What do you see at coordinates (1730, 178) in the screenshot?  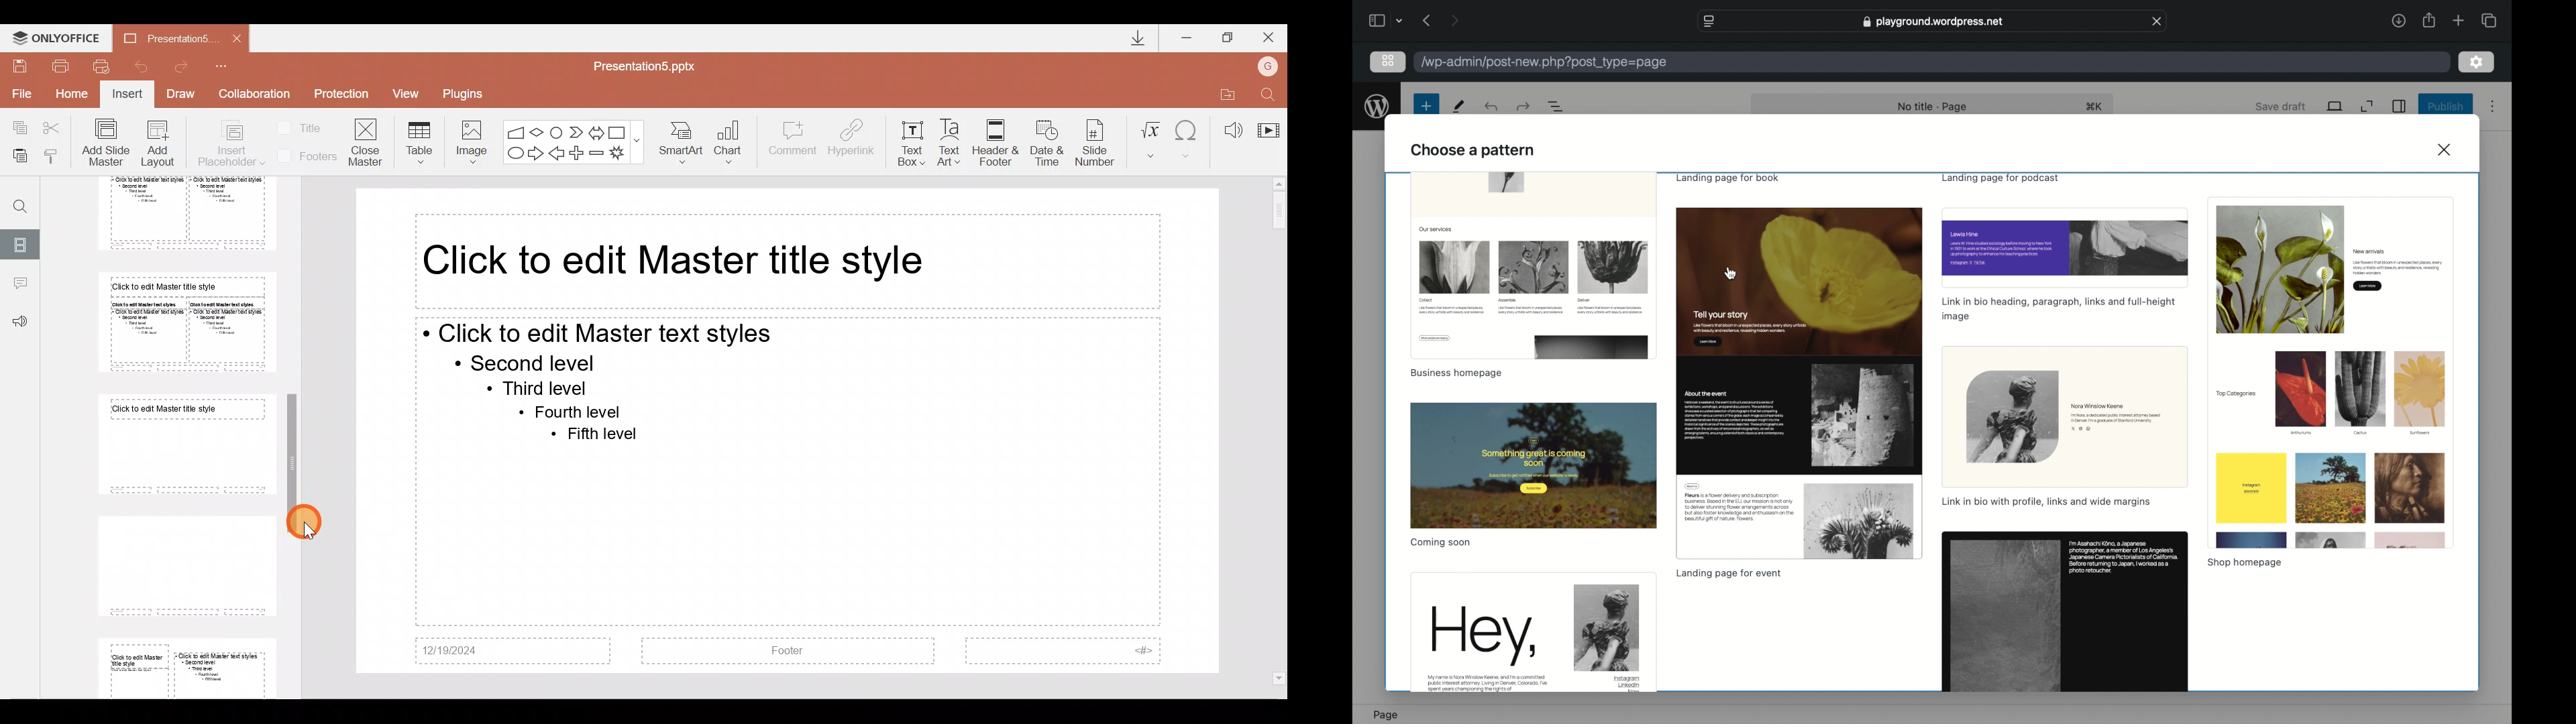 I see `landing page for book` at bounding box center [1730, 178].